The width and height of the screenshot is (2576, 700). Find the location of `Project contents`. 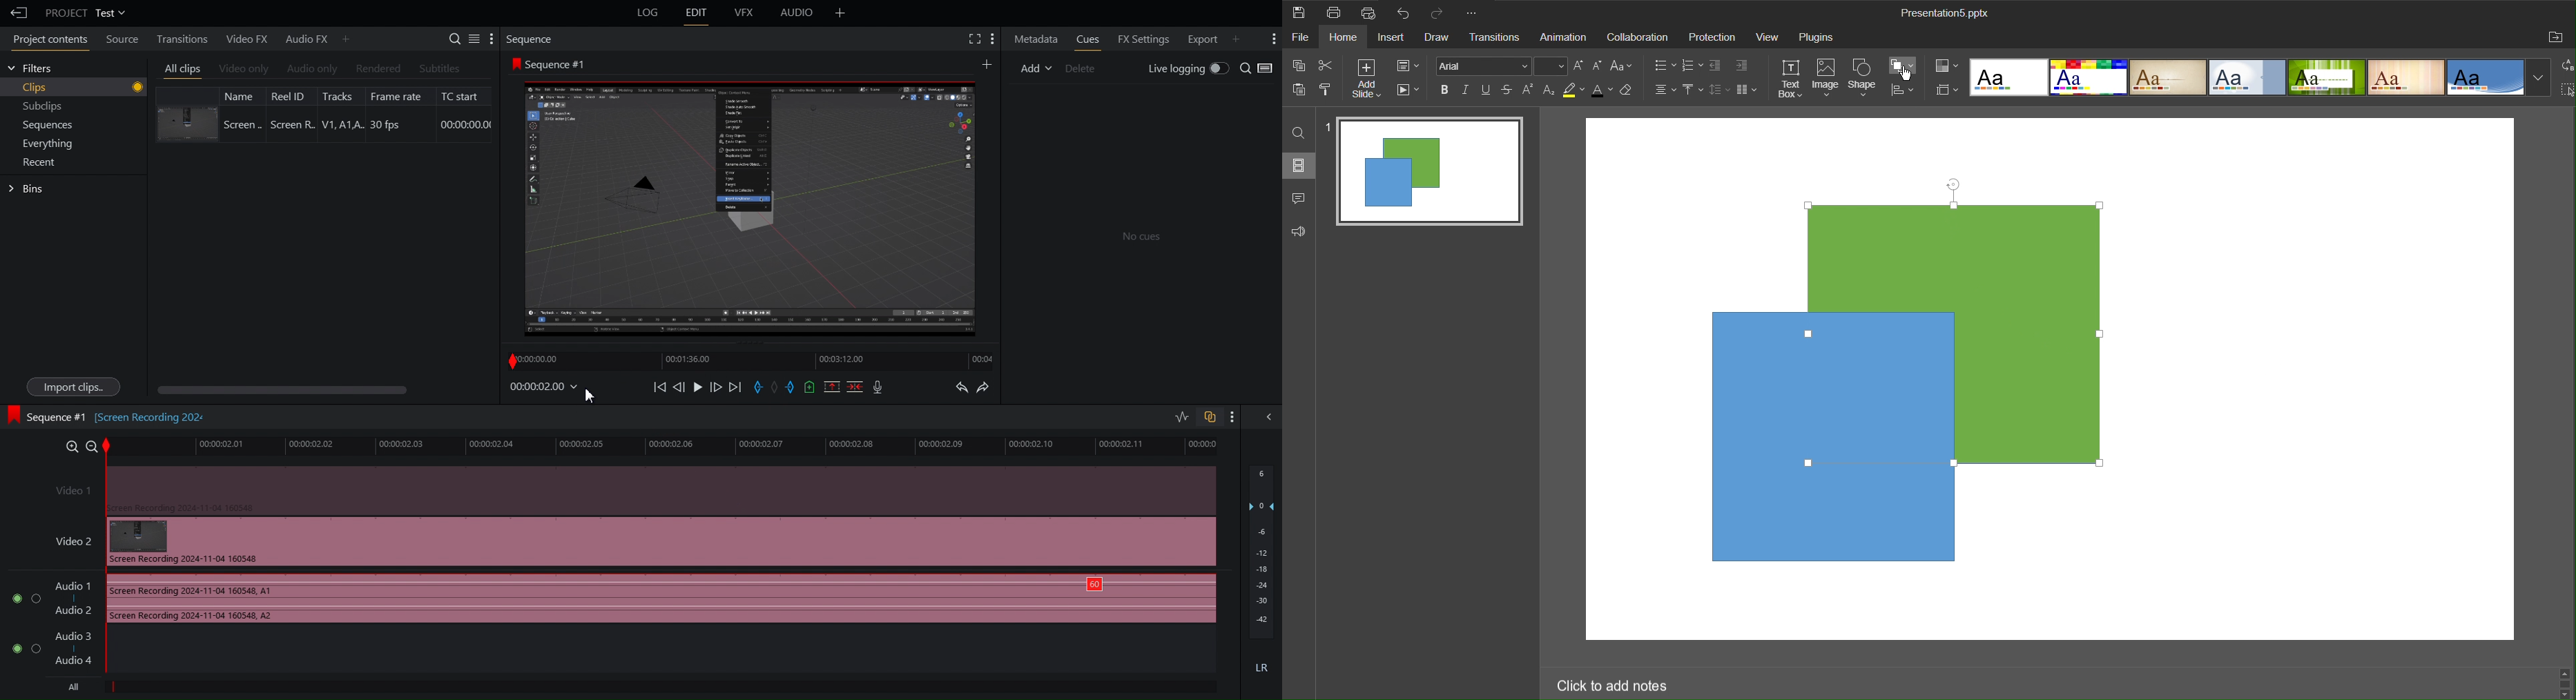

Project contents is located at coordinates (47, 41).